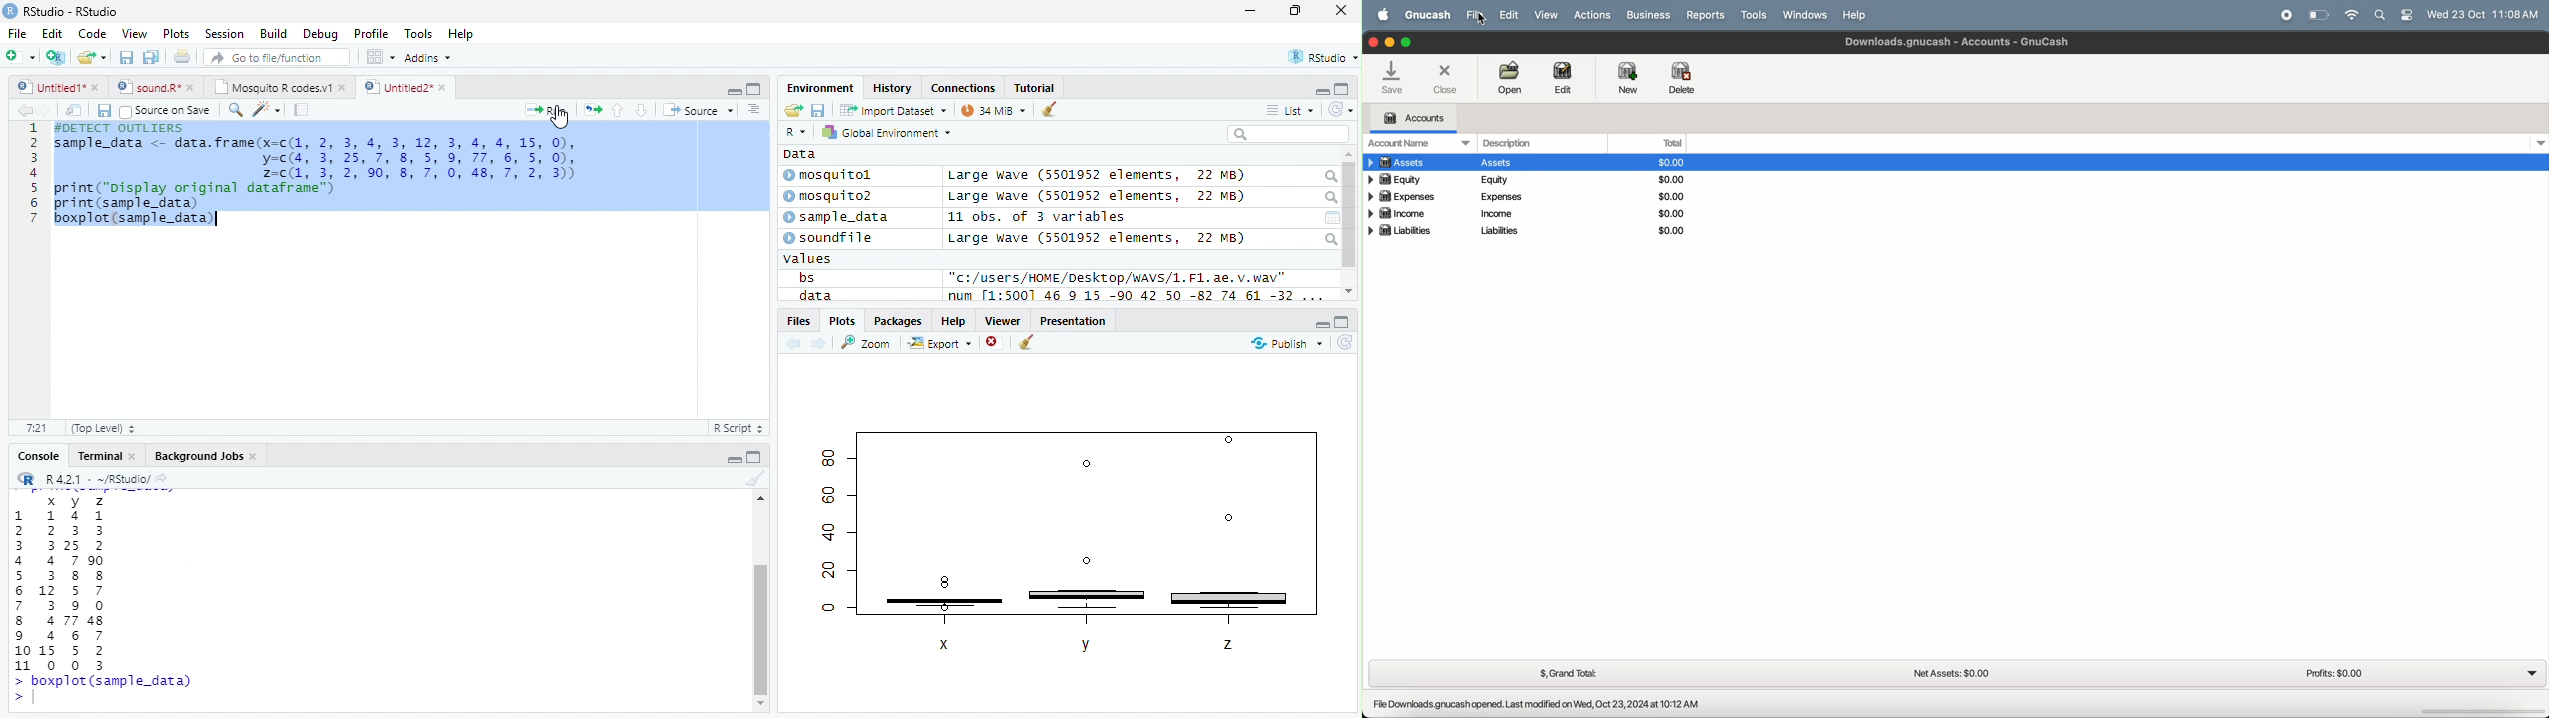  I want to click on scroll down, so click(761, 704).